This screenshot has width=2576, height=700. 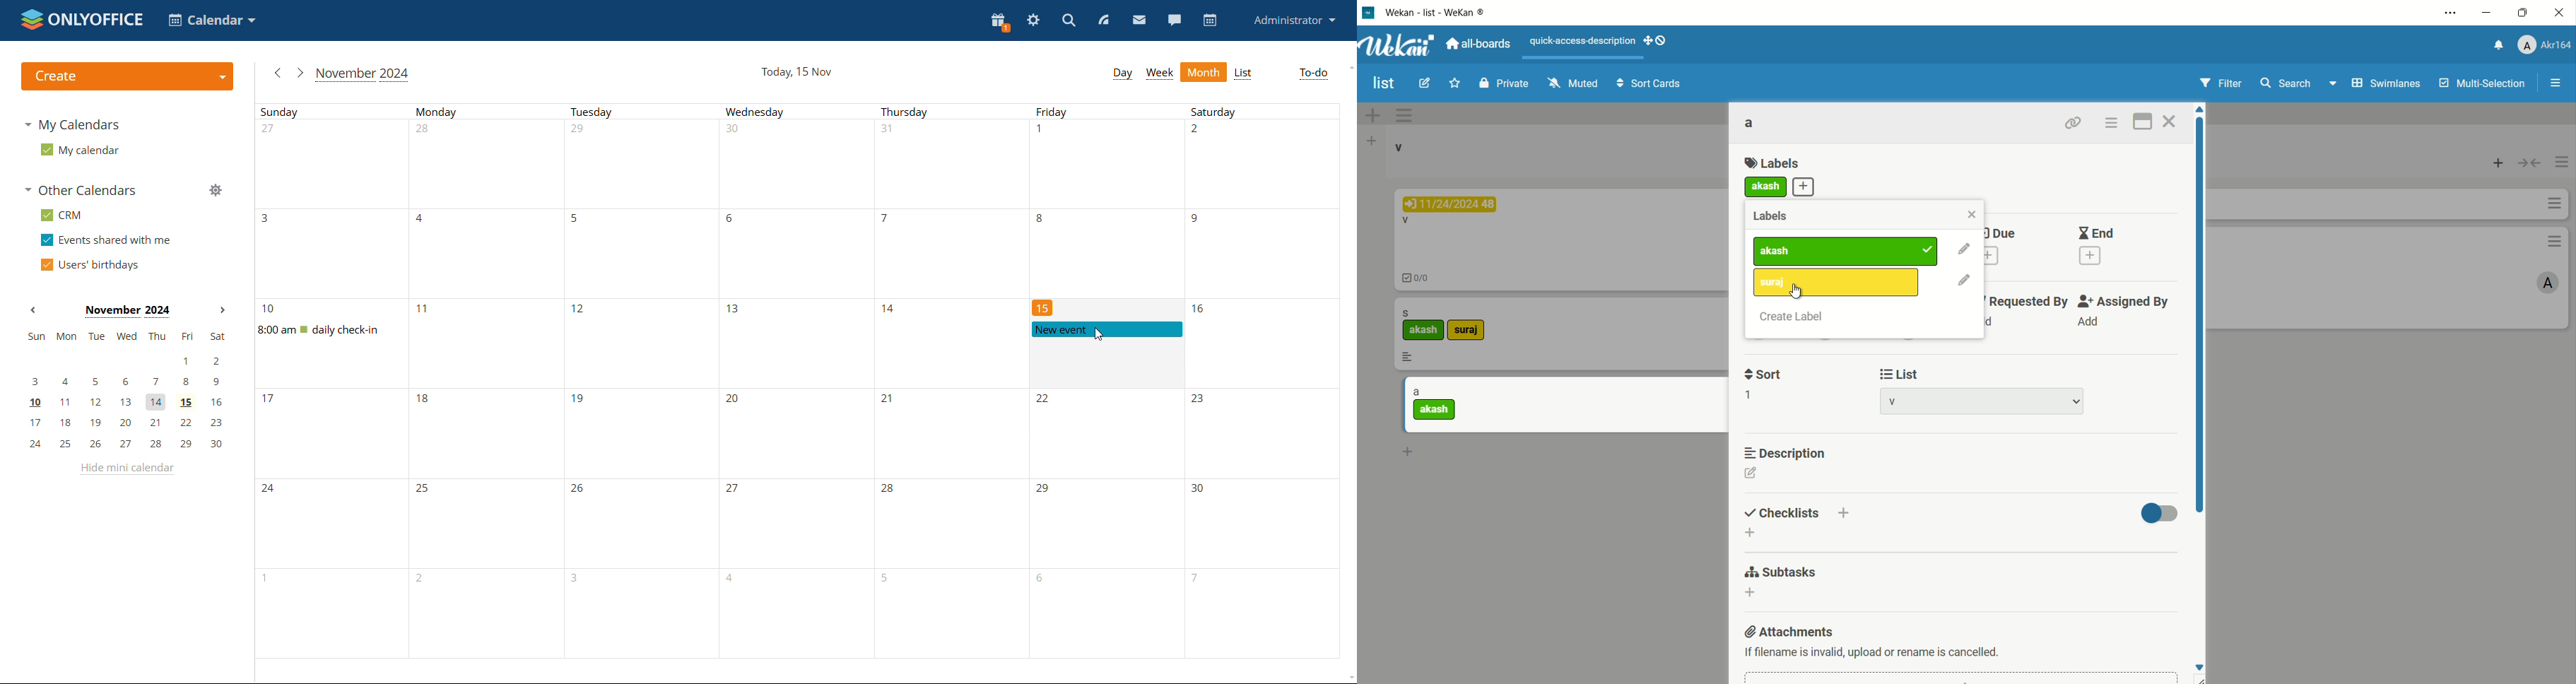 What do you see at coordinates (1792, 630) in the screenshot?
I see `attachments` at bounding box center [1792, 630].